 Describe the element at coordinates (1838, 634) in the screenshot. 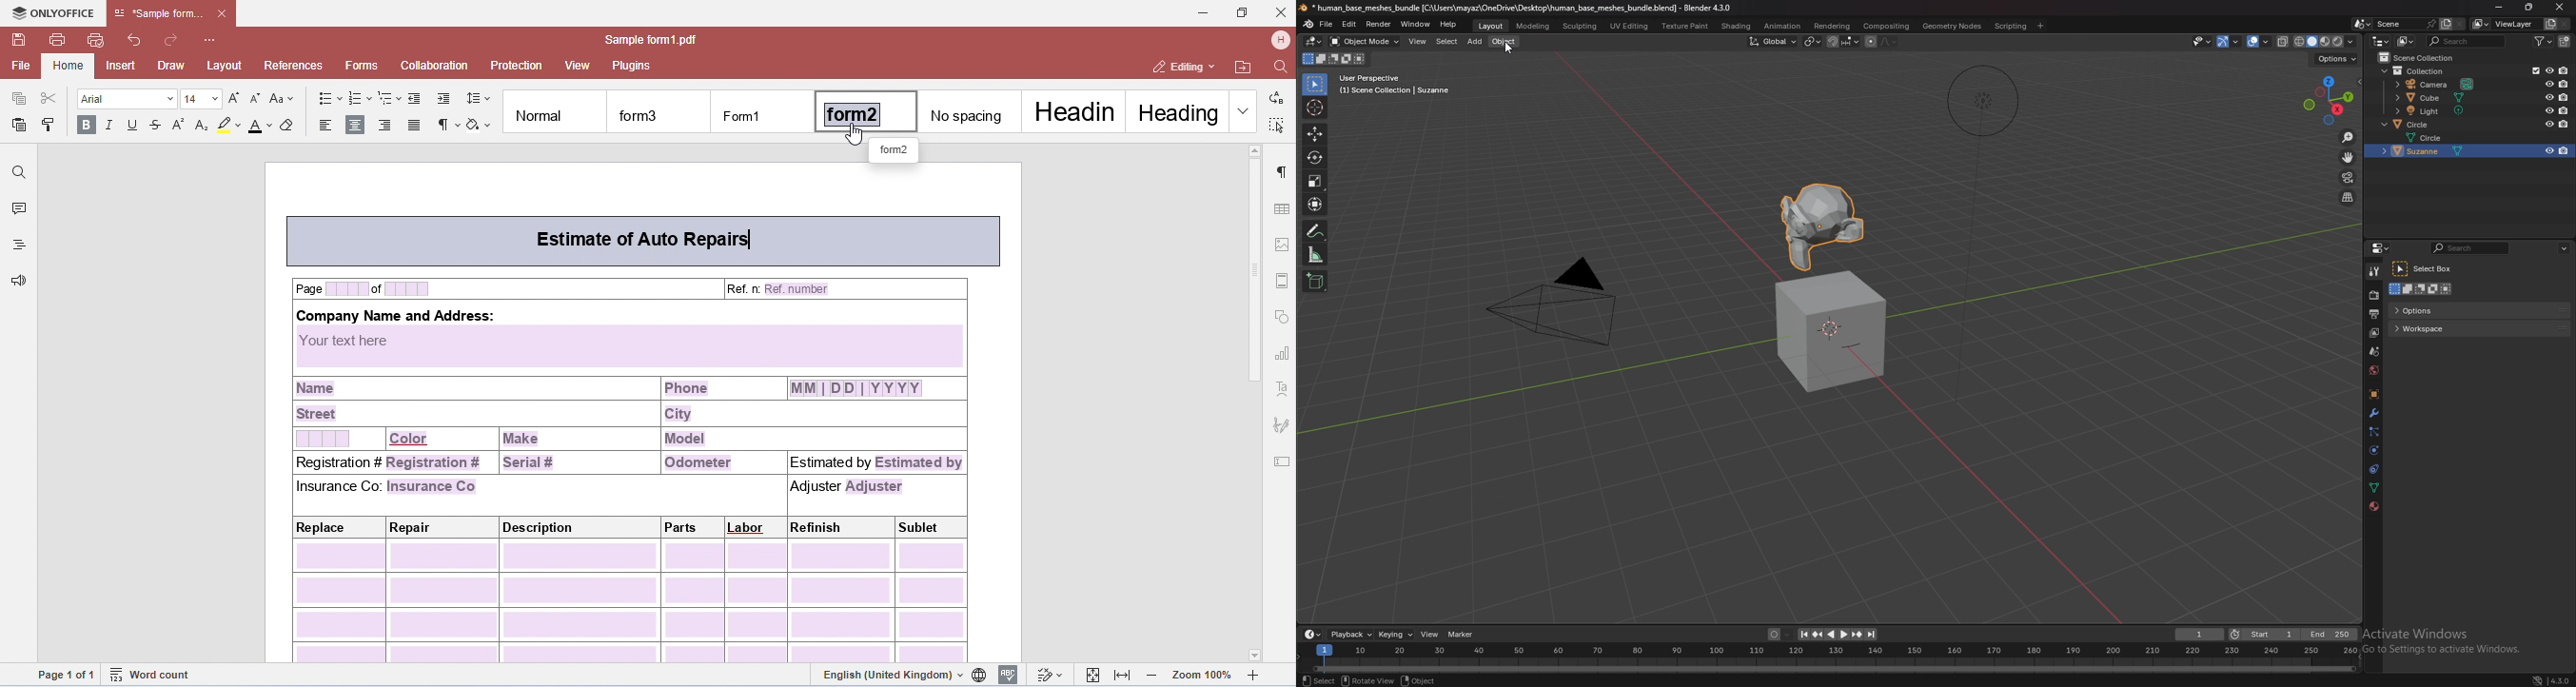

I see `play animation` at that location.